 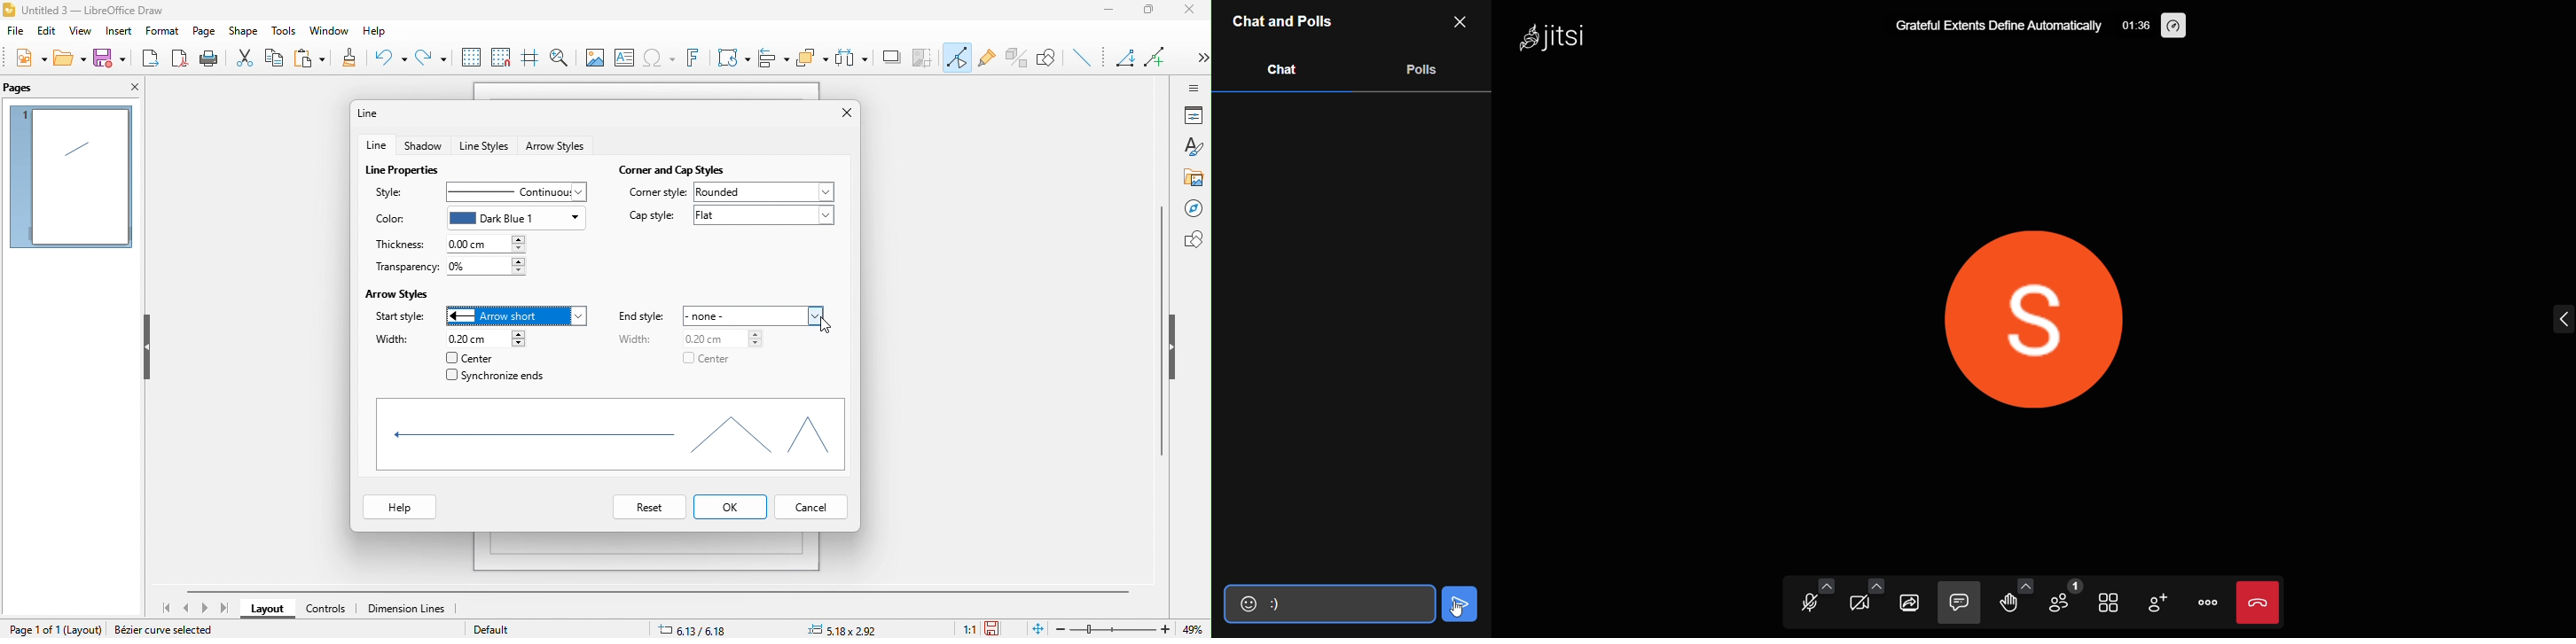 What do you see at coordinates (592, 57) in the screenshot?
I see `image` at bounding box center [592, 57].